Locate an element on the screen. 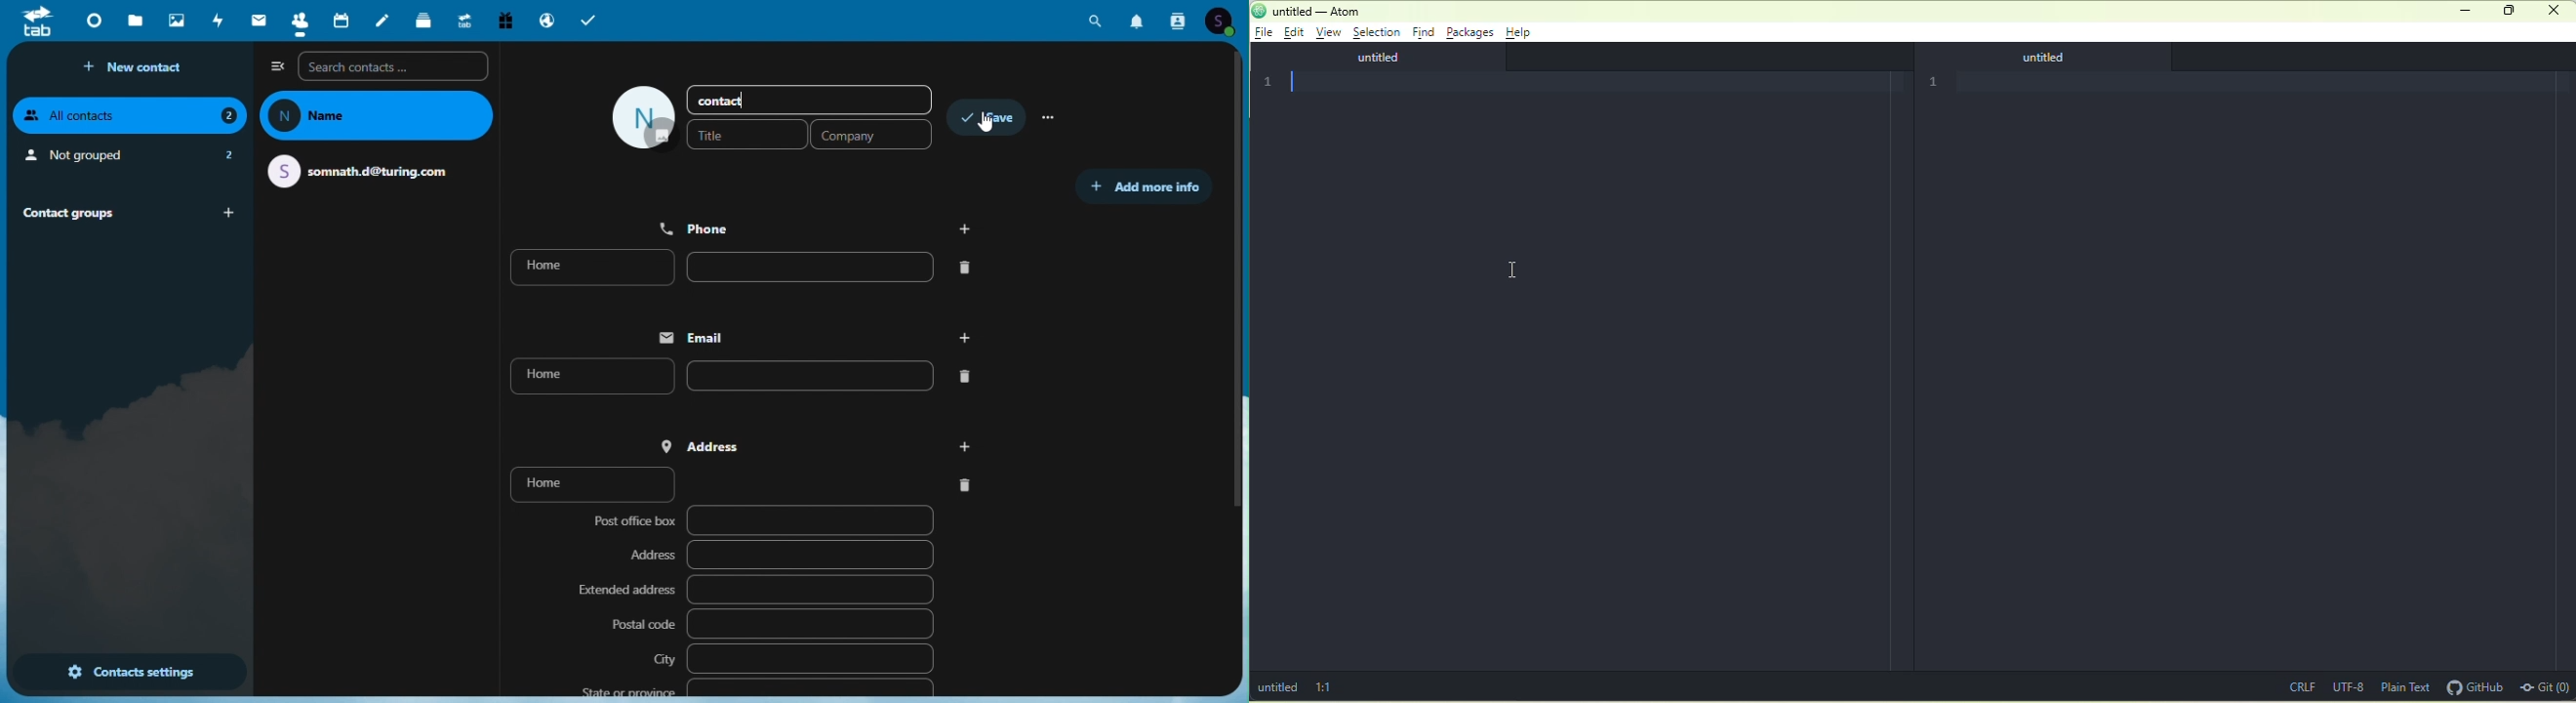  Contact is located at coordinates (739, 99).